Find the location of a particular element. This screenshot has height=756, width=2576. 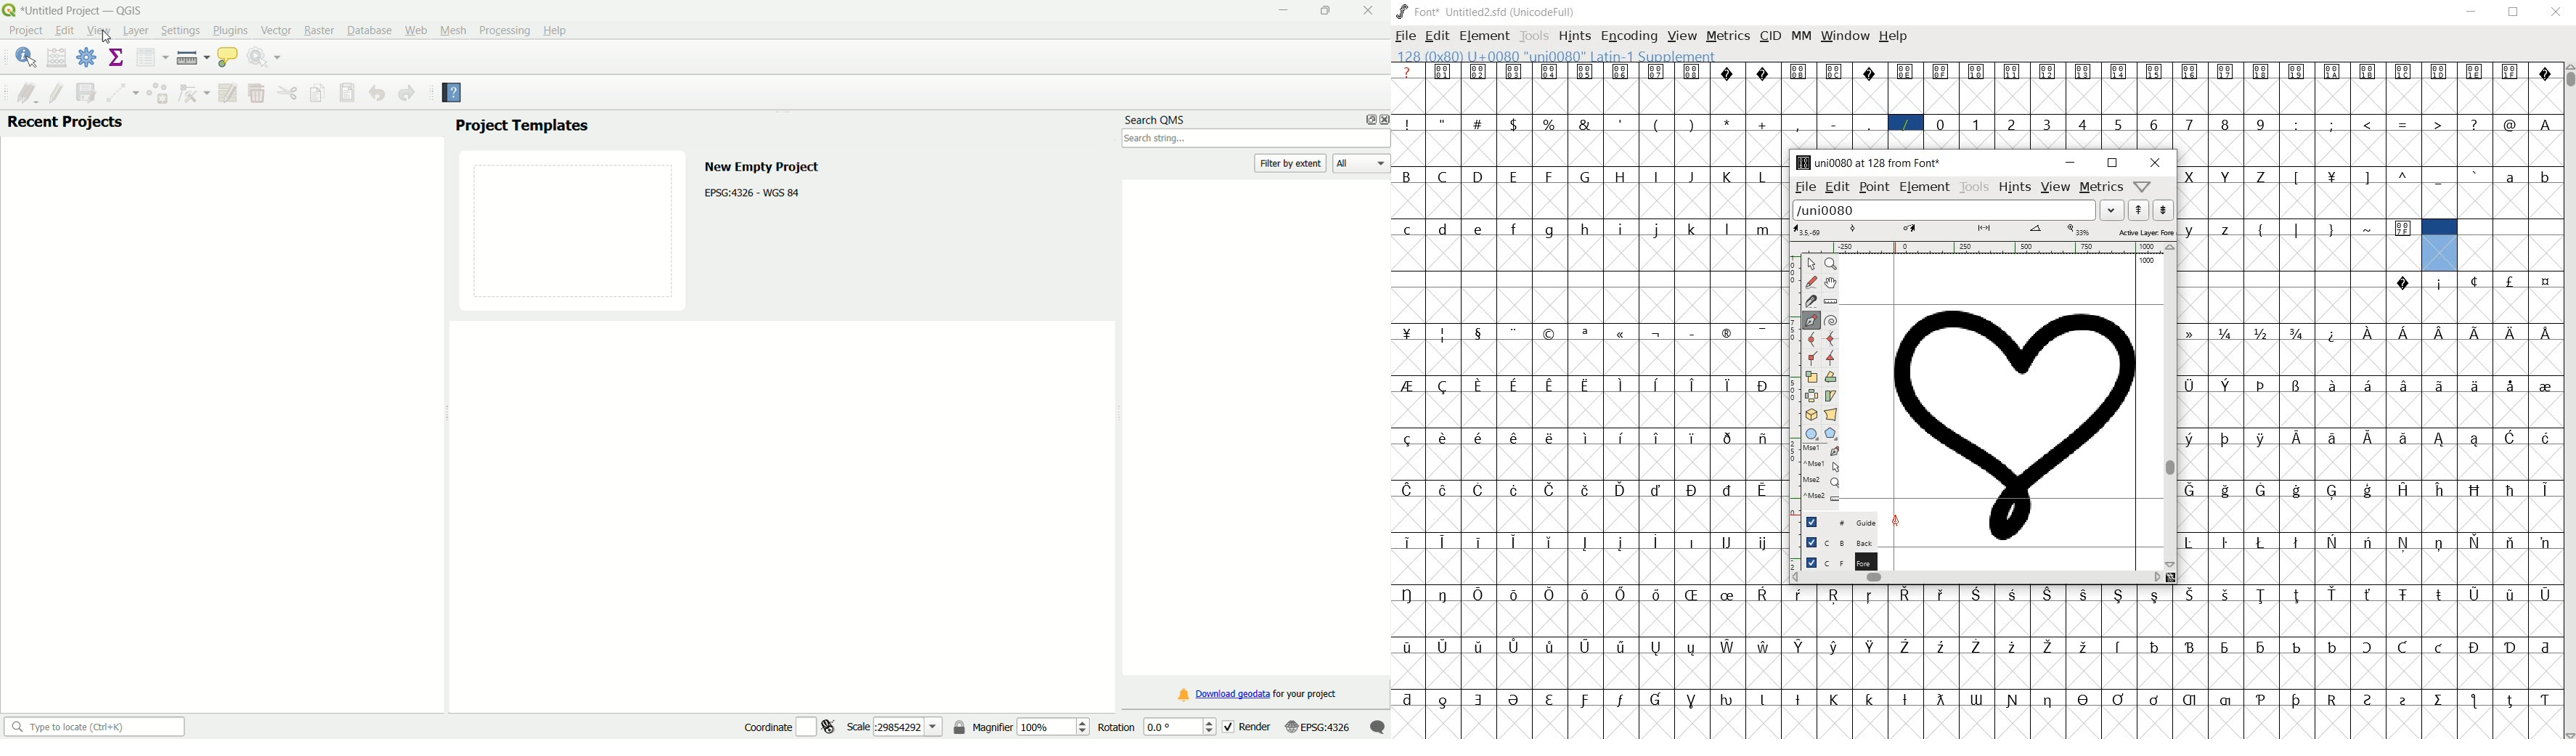

Plugins is located at coordinates (230, 30).